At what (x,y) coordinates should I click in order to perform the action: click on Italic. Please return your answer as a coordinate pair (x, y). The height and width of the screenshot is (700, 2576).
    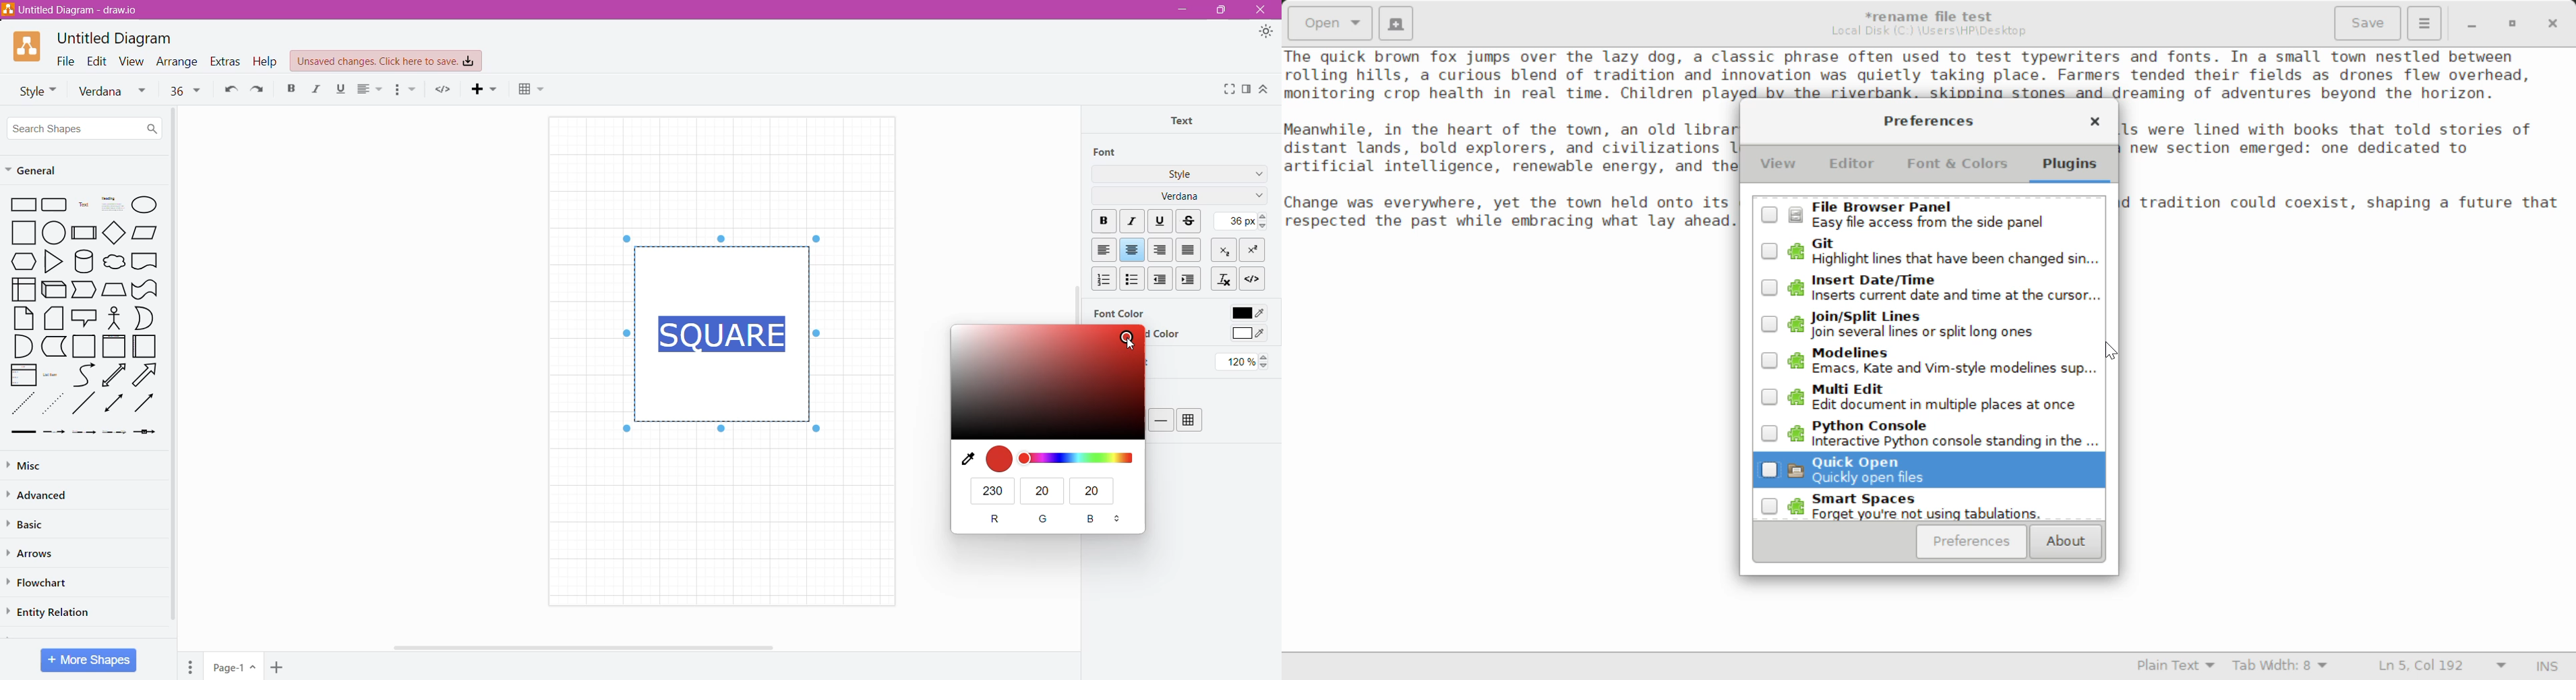
    Looking at the image, I should click on (319, 89).